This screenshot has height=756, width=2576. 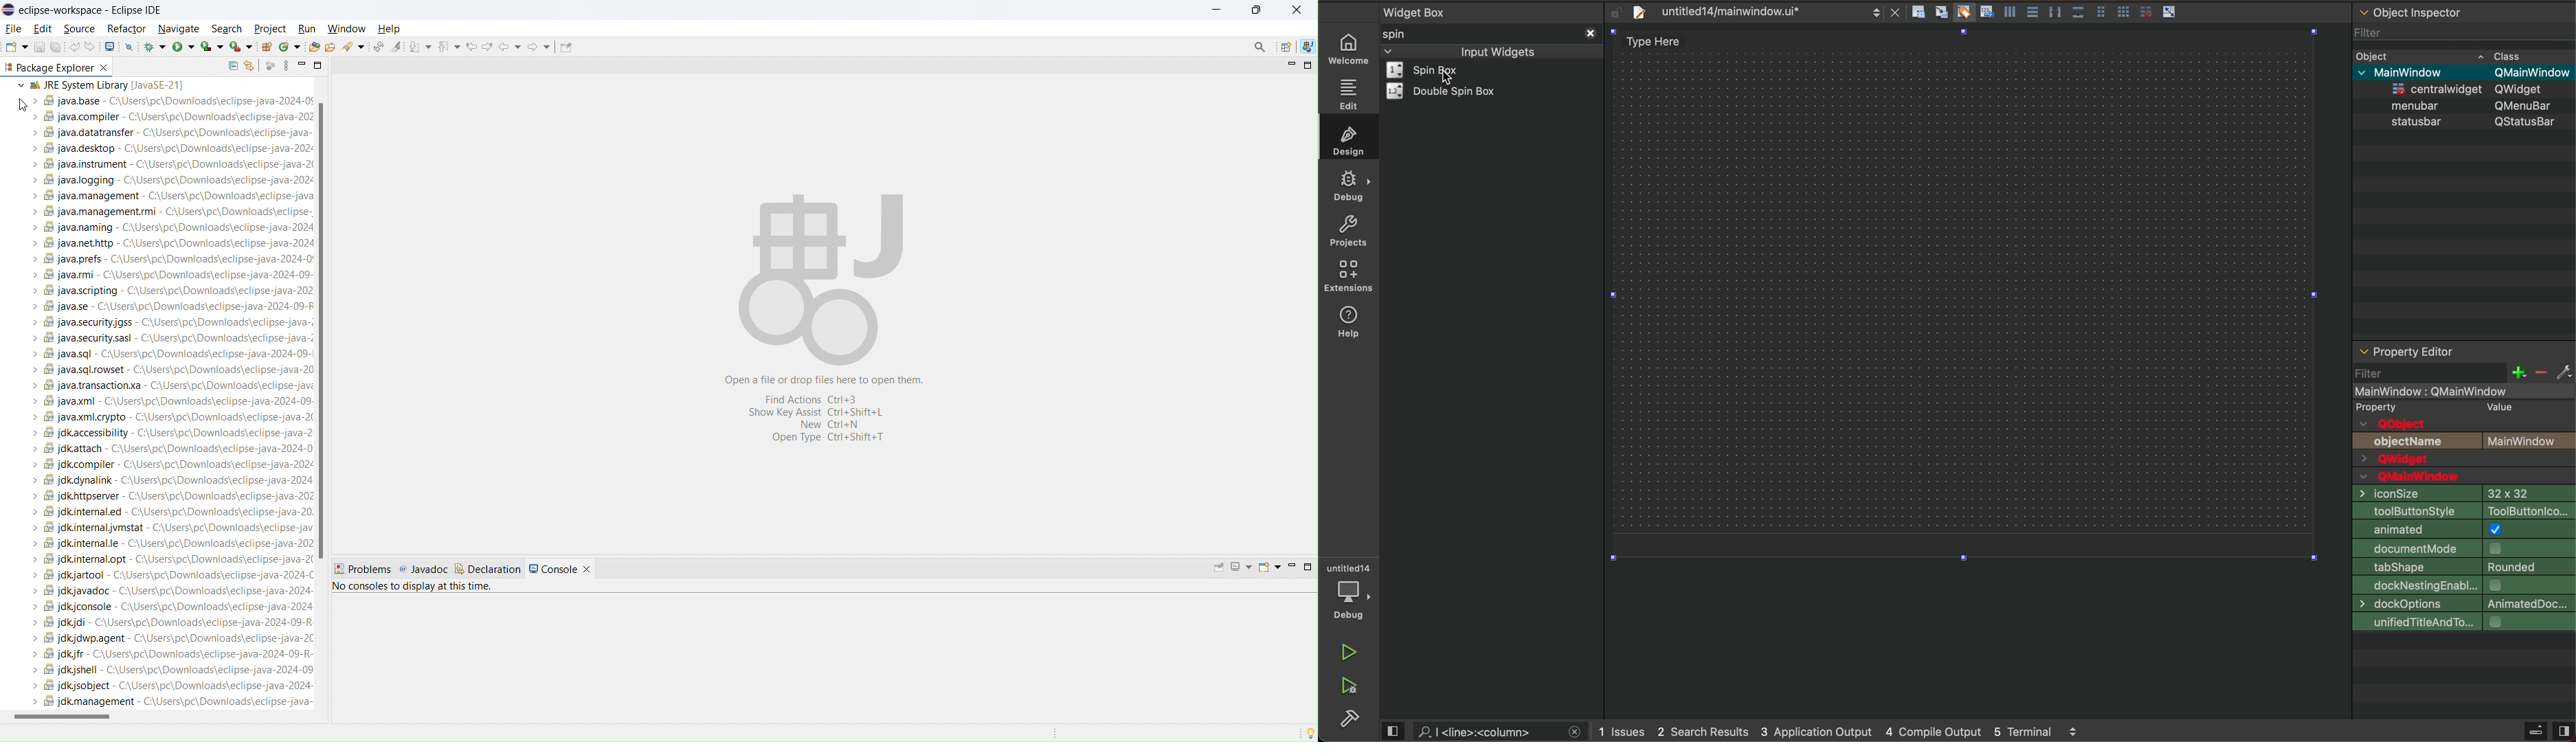 What do you see at coordinates (172, 396) in the screenshot?
I see `JRE System Library` at bounding box center [172, 396].